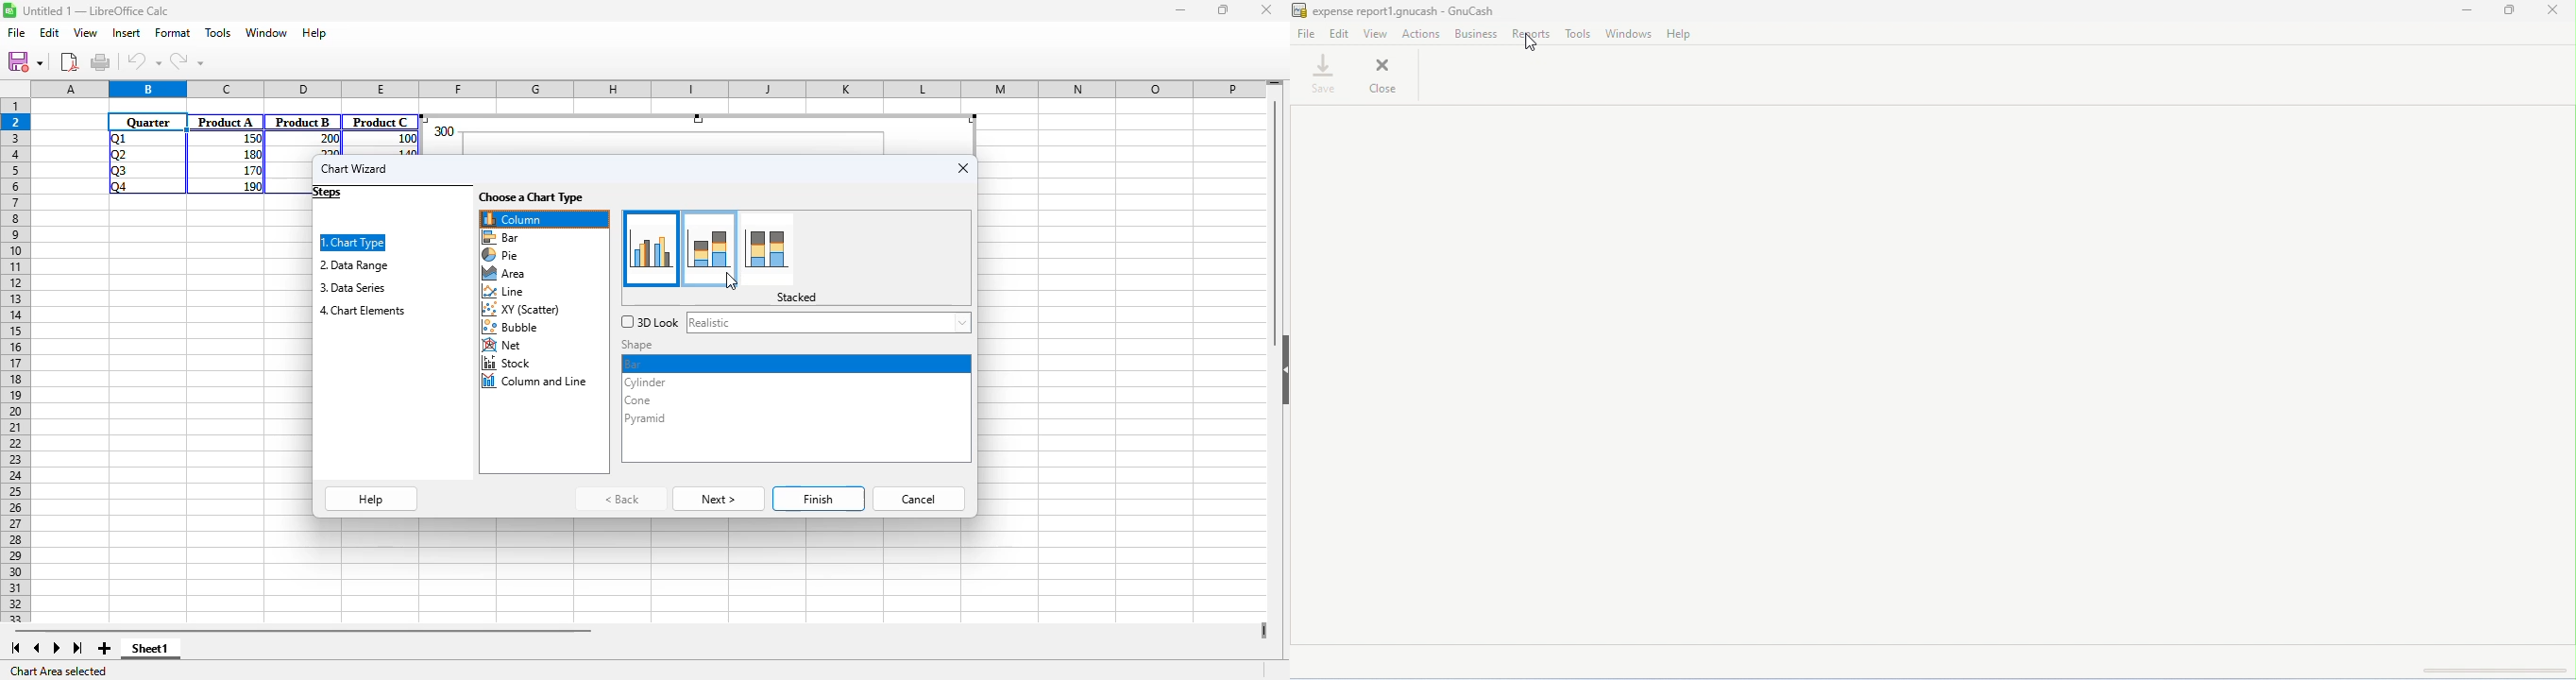 Image resolution: width=2576 pixels, height=700 pixels. I want to click on minimize, so click(2465, 11).